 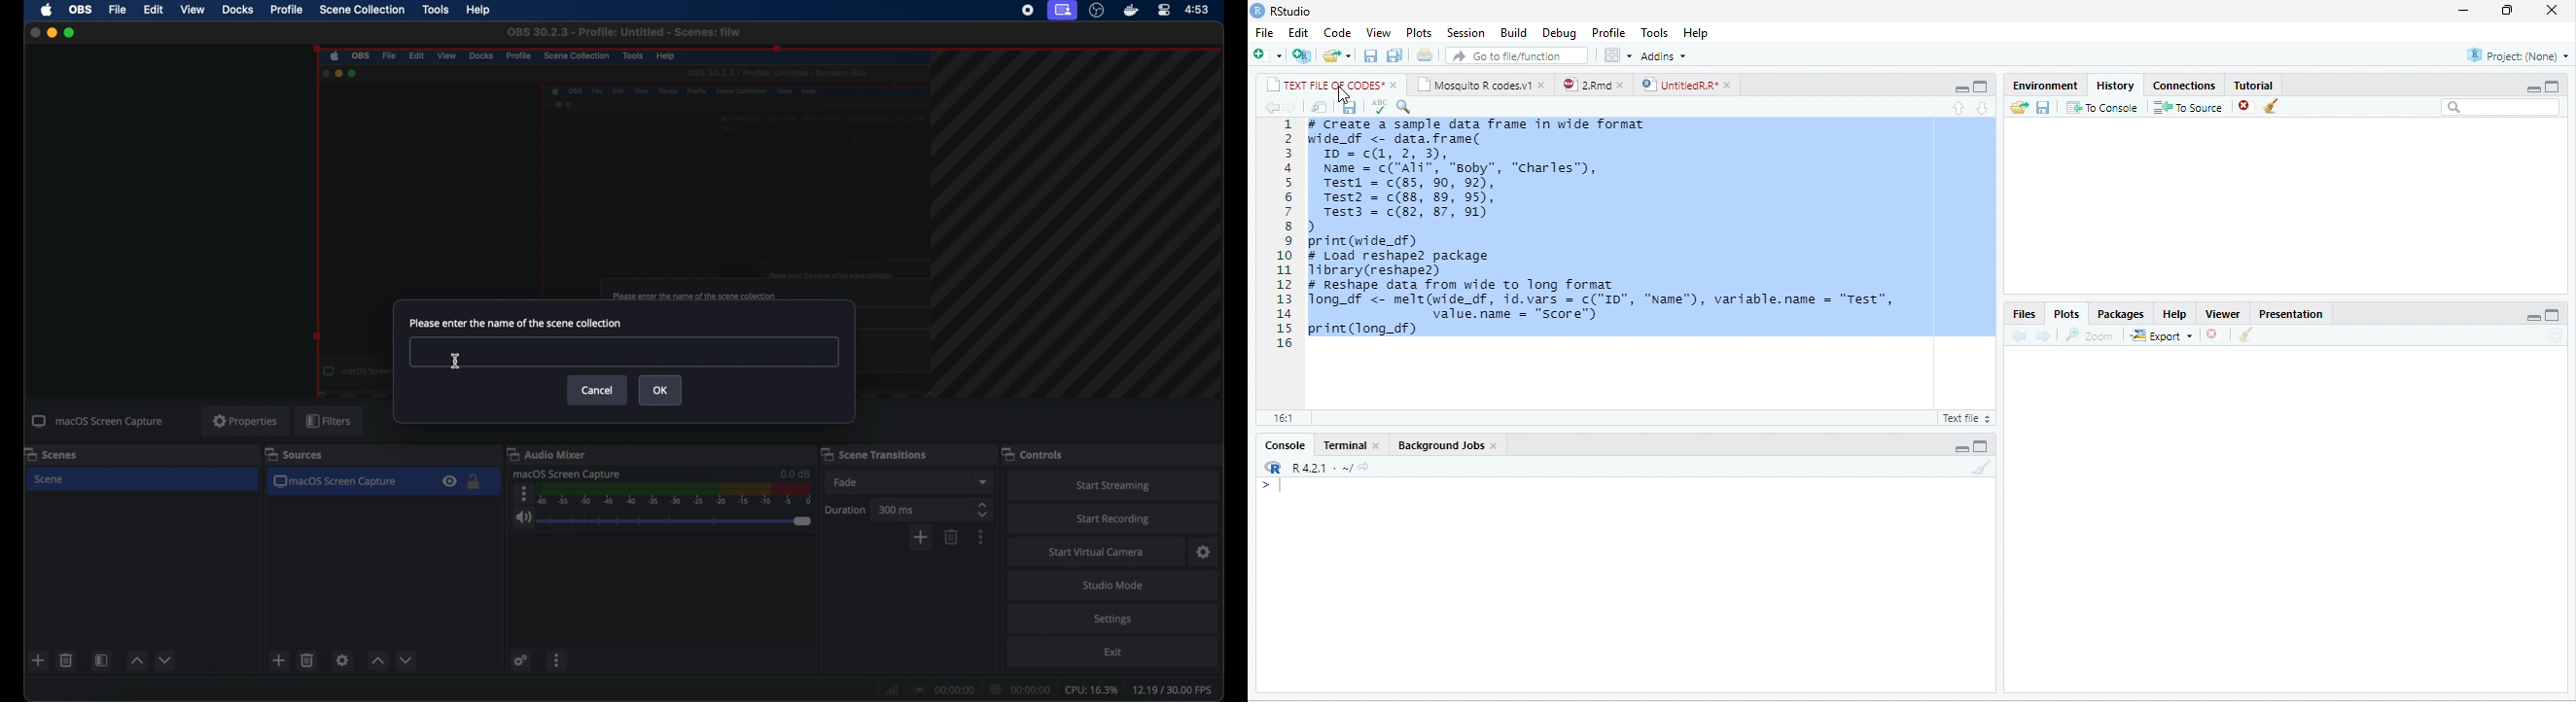 I want to click on open scene filter, so click(x=101, y=661).